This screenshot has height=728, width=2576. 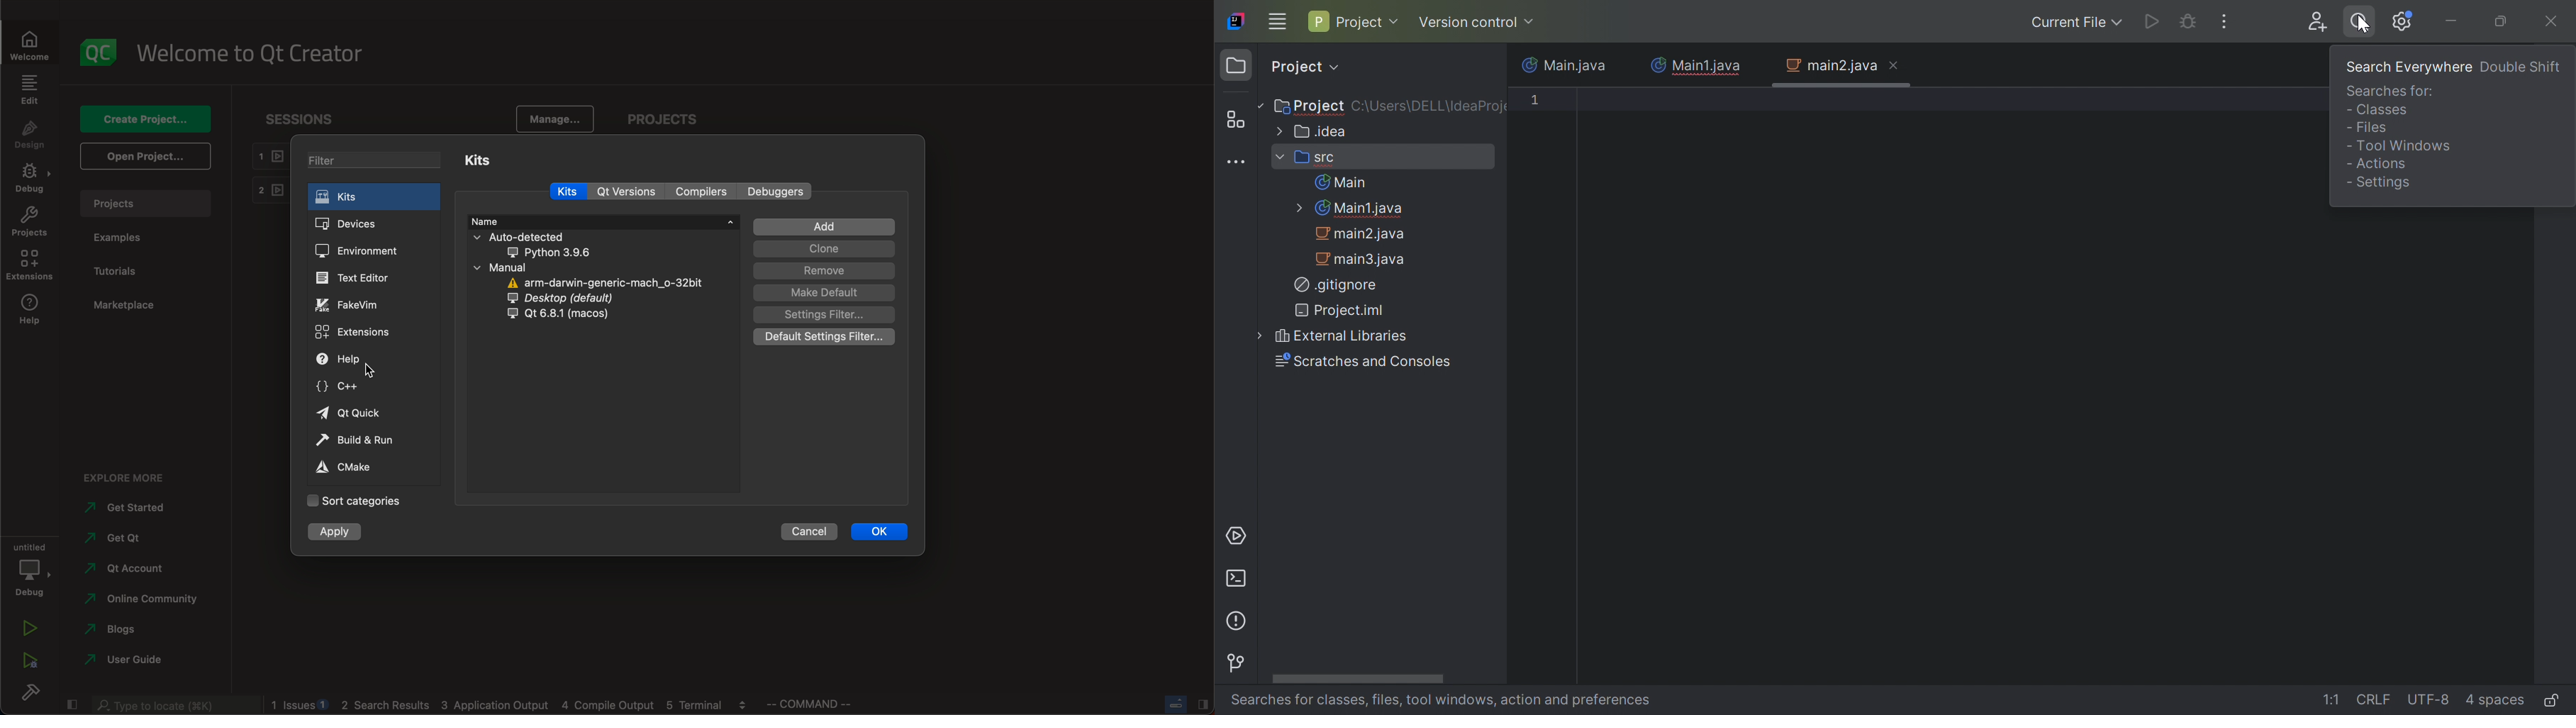 What do you see at coordinates (826, 249) in the screenshot?
I see `clone` at bounding box center [826, 249].